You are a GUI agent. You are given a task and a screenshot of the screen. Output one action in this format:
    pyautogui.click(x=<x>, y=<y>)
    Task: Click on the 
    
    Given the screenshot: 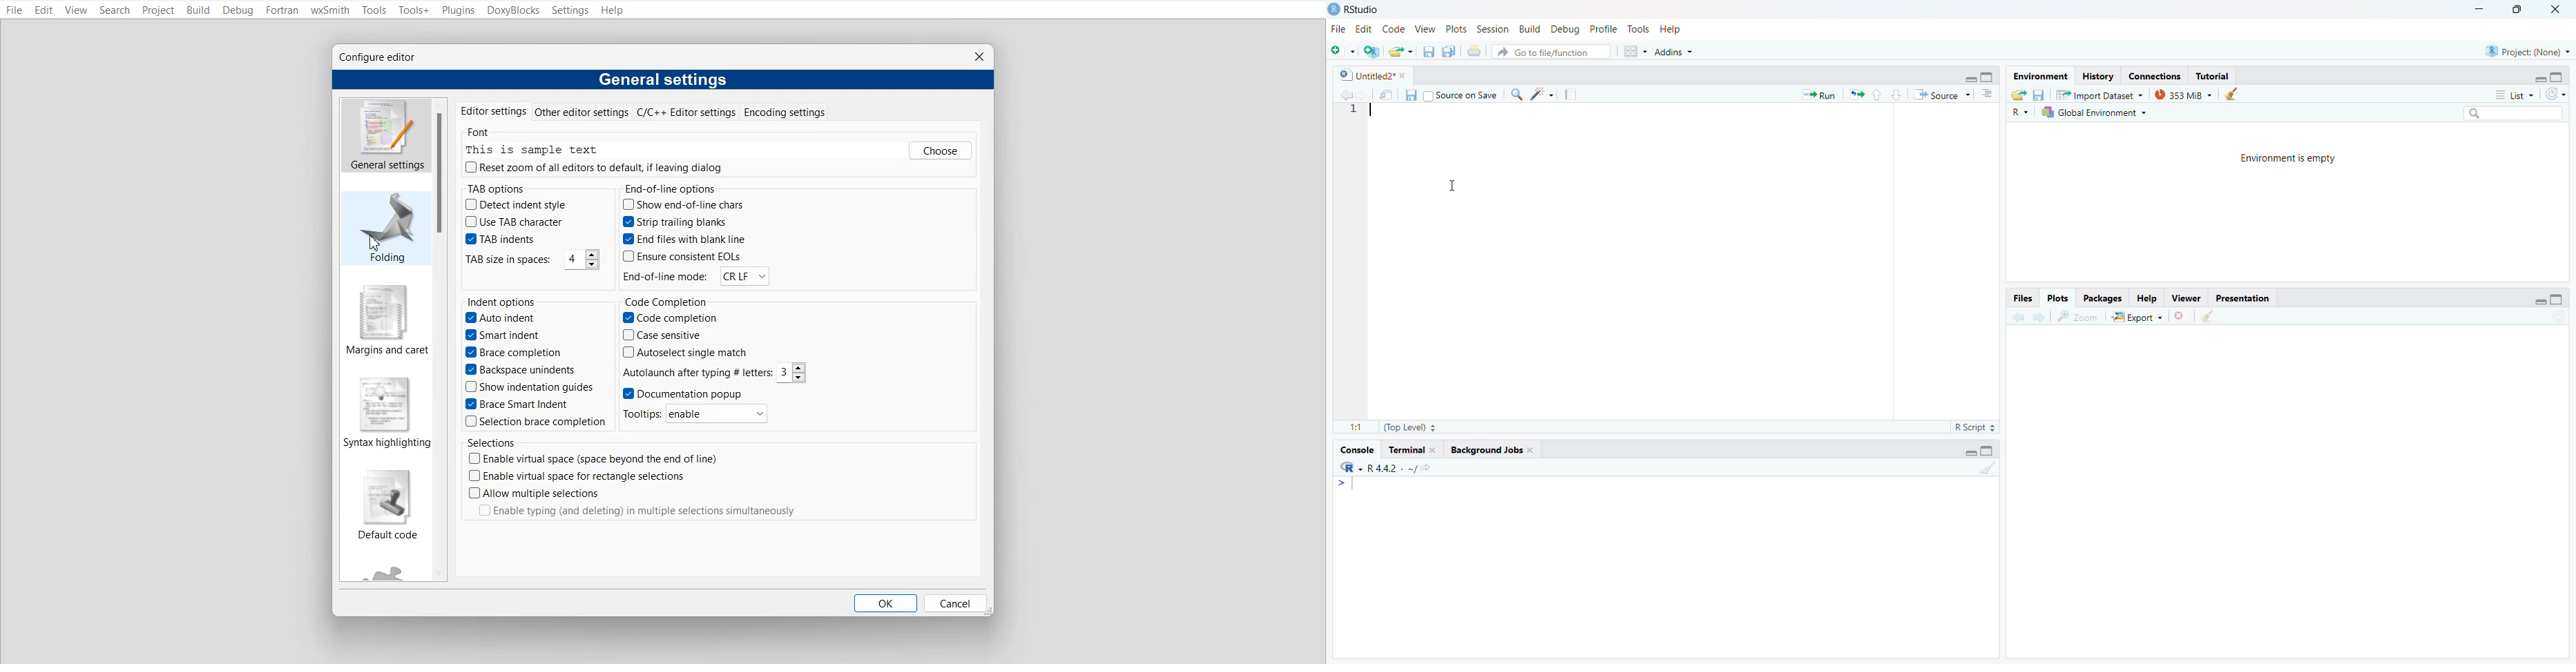 What is the action you would take?
    pyautogui.click(x=942, y=150)
    